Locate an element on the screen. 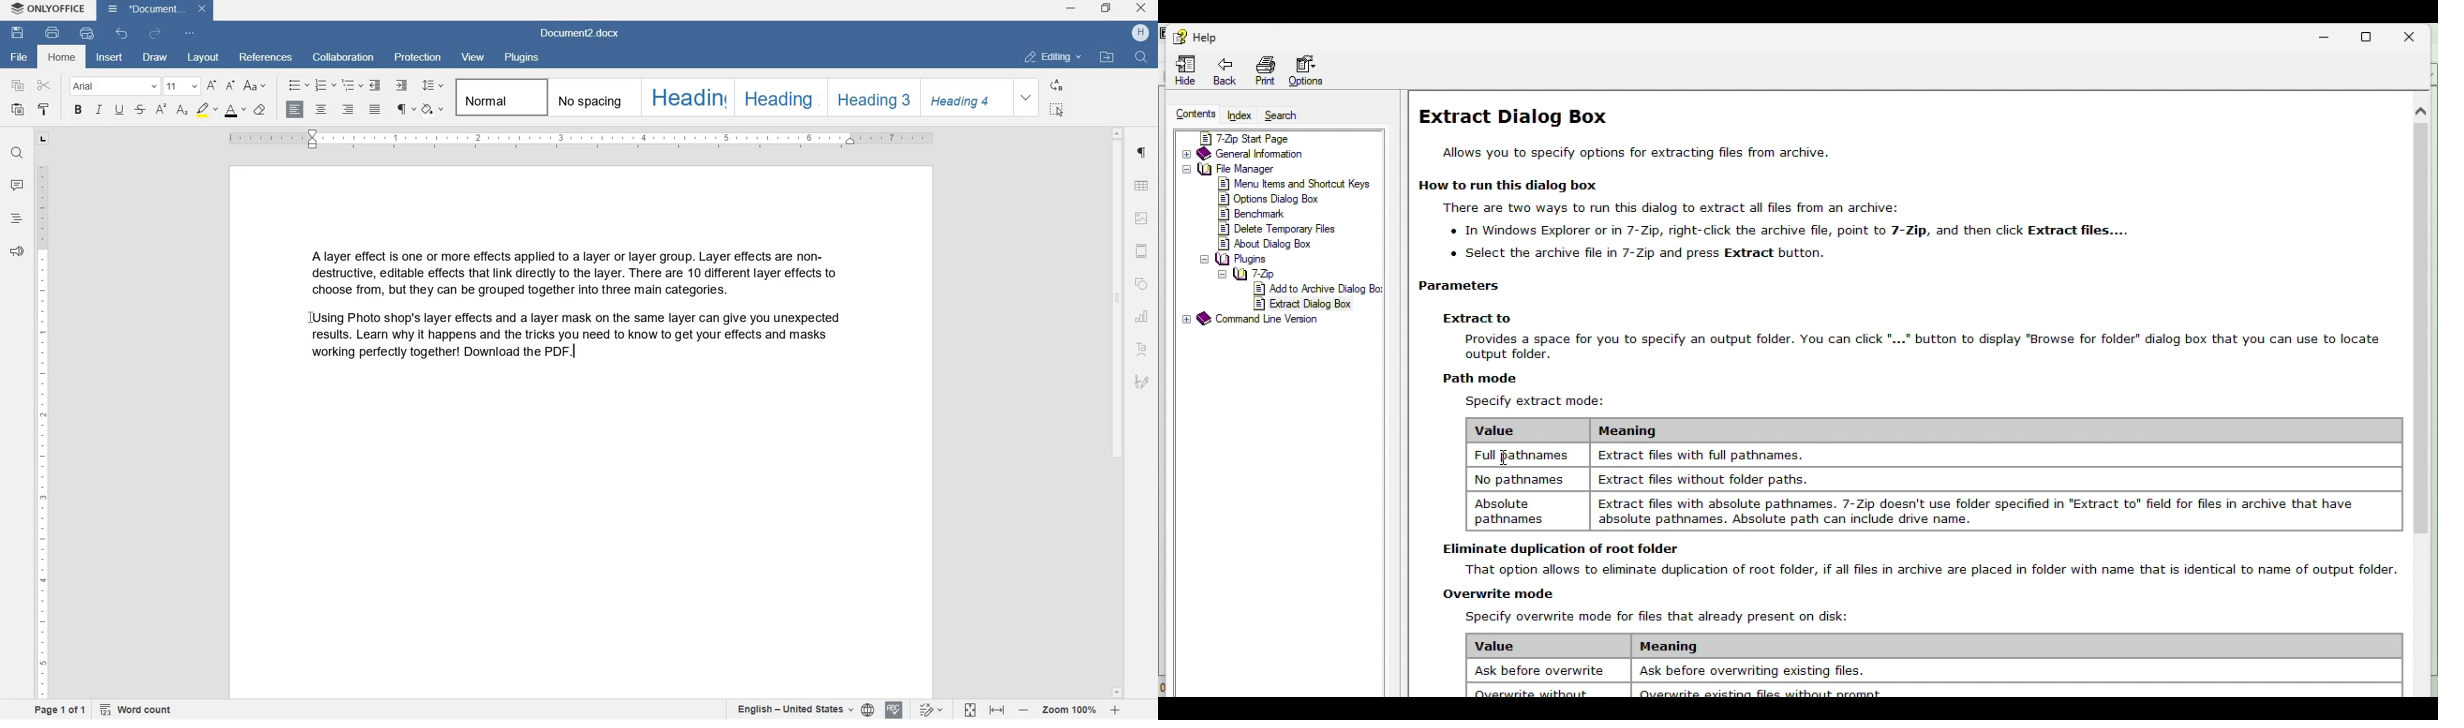 This screenshot has width=2464, height=728. WORD COUNT is located at coordinates (137, 710).